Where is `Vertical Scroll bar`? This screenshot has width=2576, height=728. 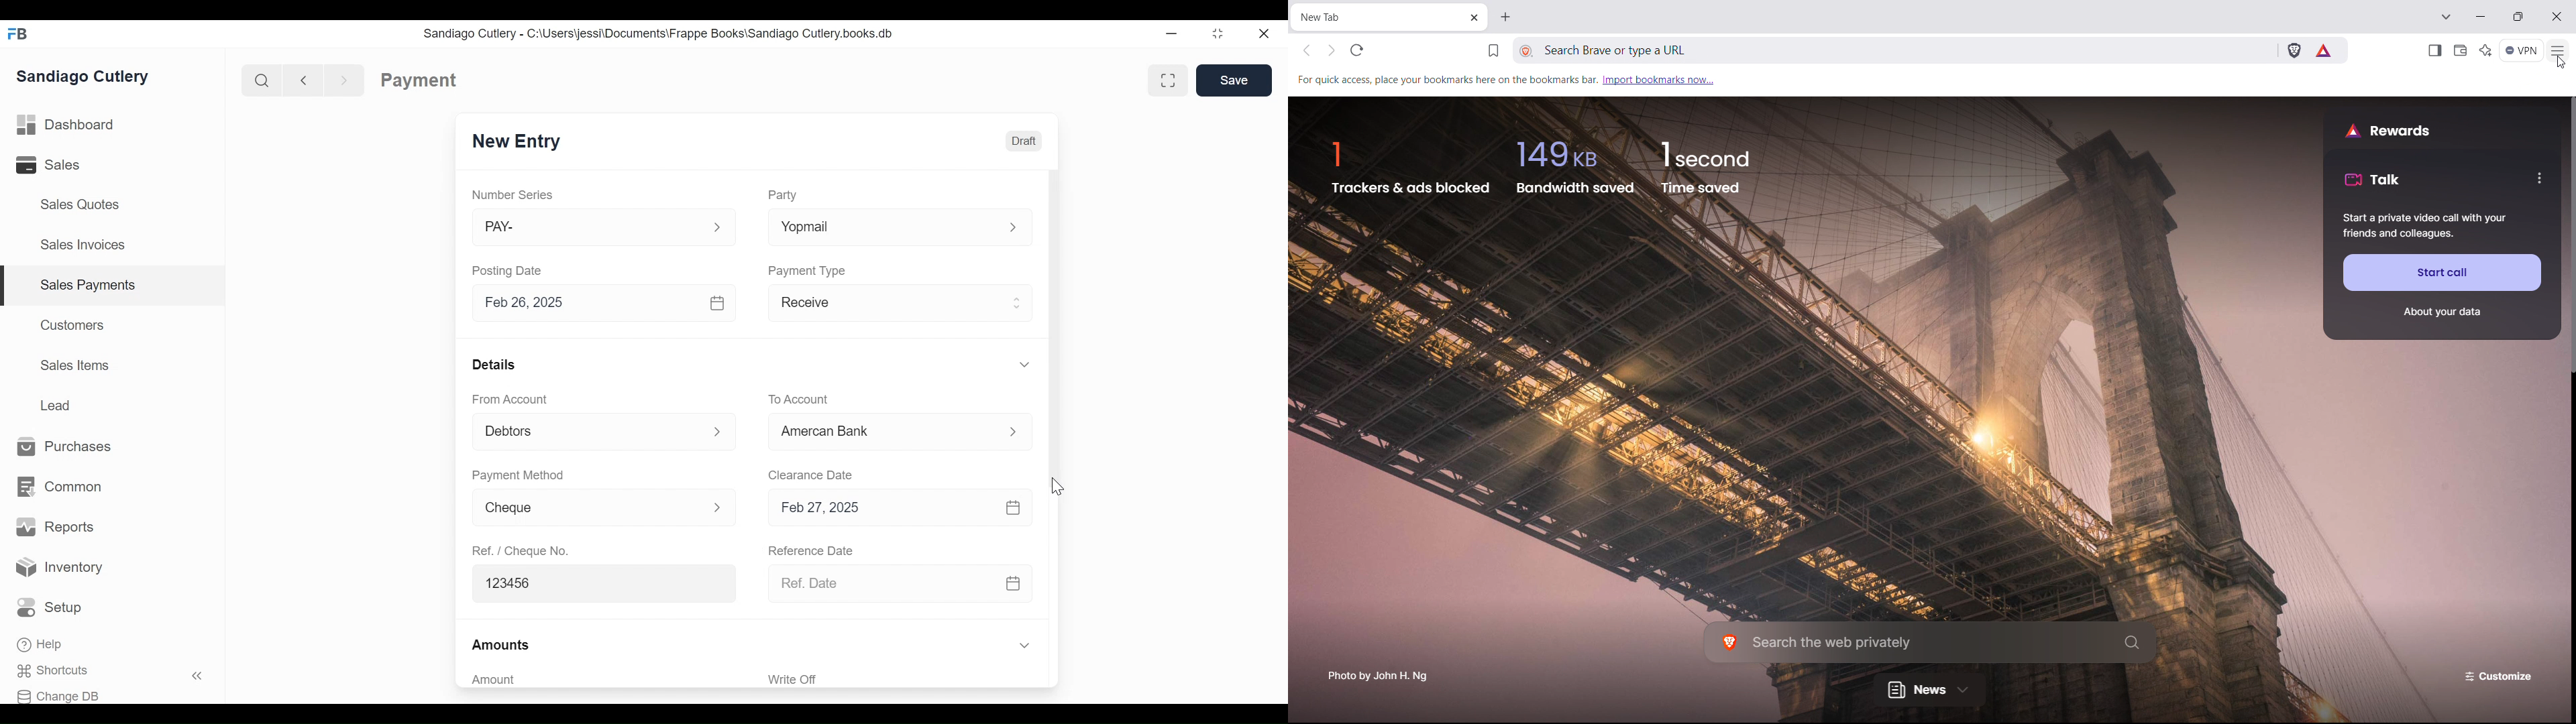
Vertical Scroll bar is located at coordinates (1052, 330).